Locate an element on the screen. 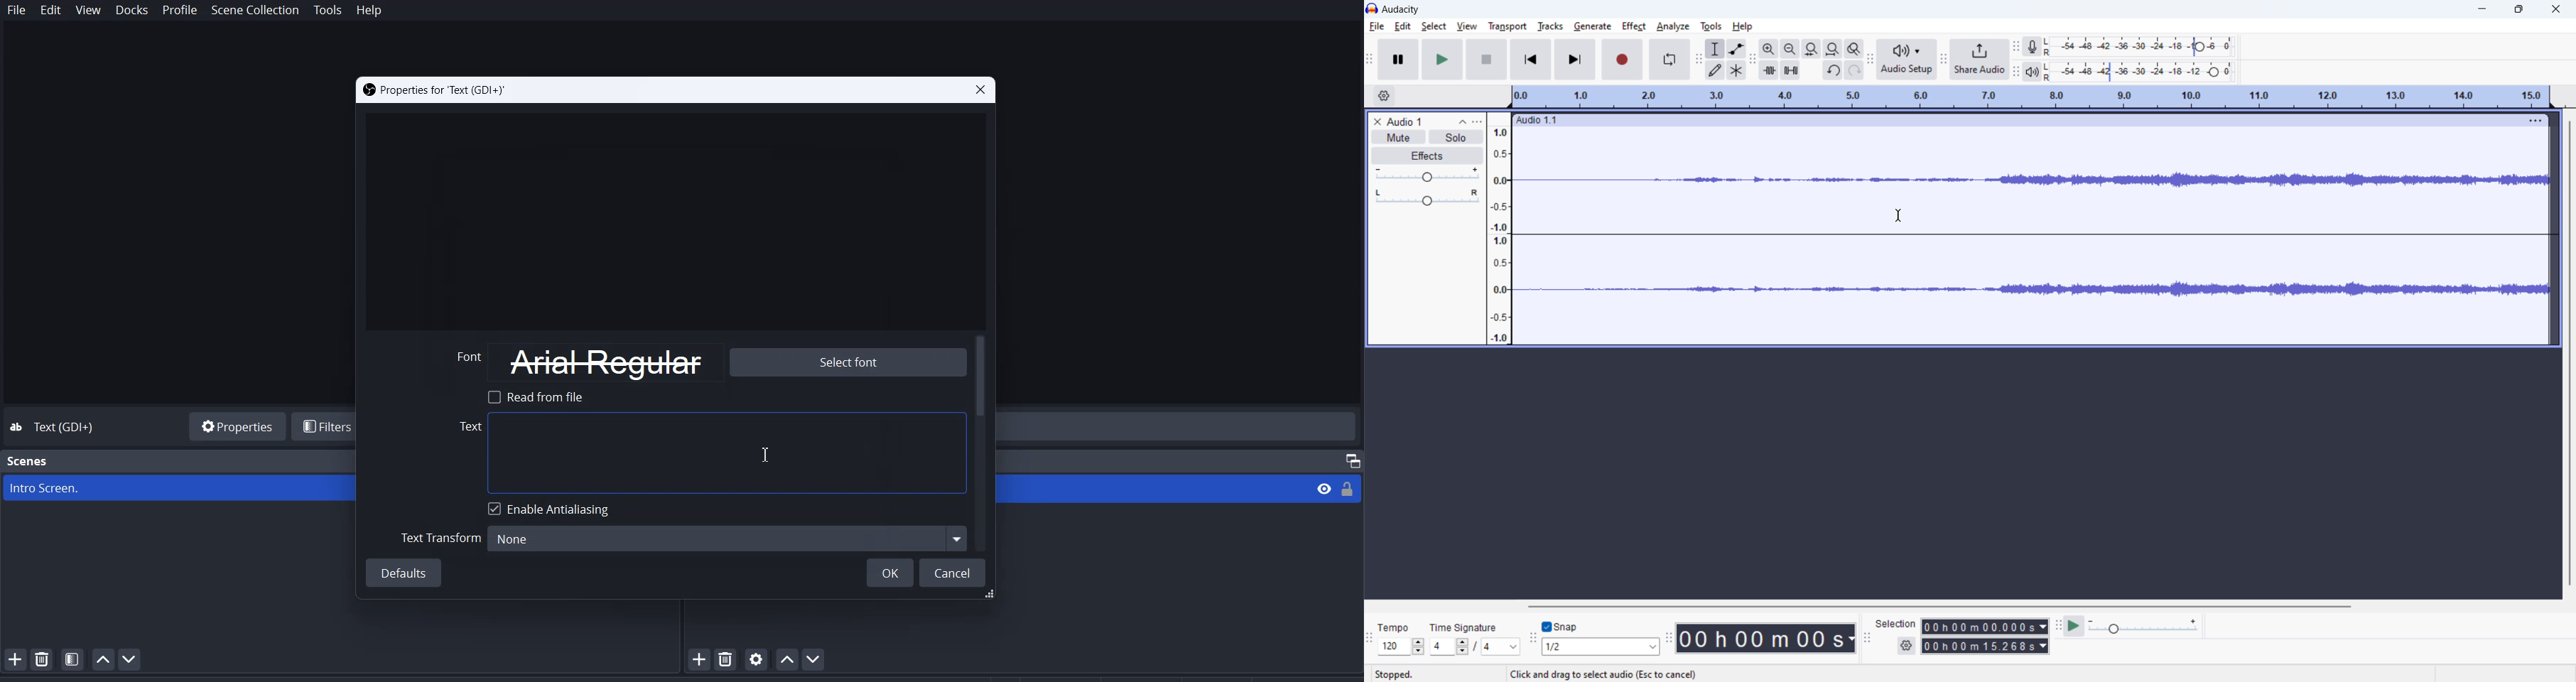  Font Preview is located at coordinates (579, 362).